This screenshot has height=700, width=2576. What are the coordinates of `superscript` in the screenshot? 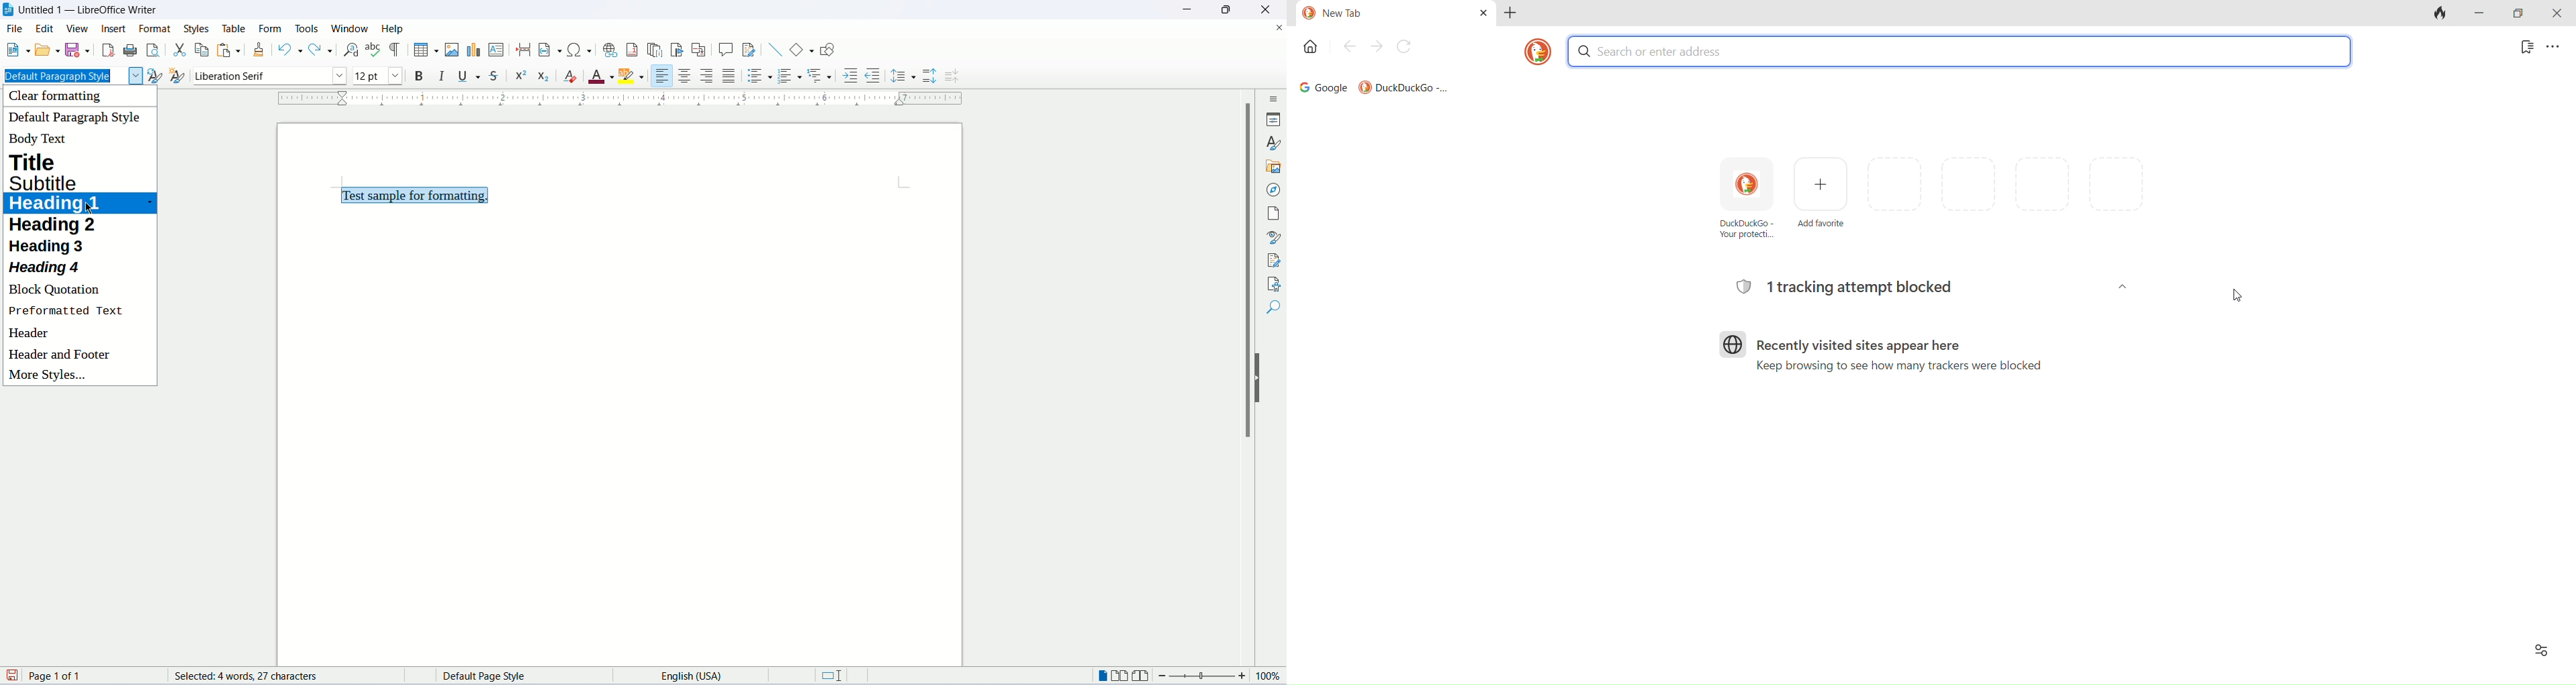 It's located at (521, 76).